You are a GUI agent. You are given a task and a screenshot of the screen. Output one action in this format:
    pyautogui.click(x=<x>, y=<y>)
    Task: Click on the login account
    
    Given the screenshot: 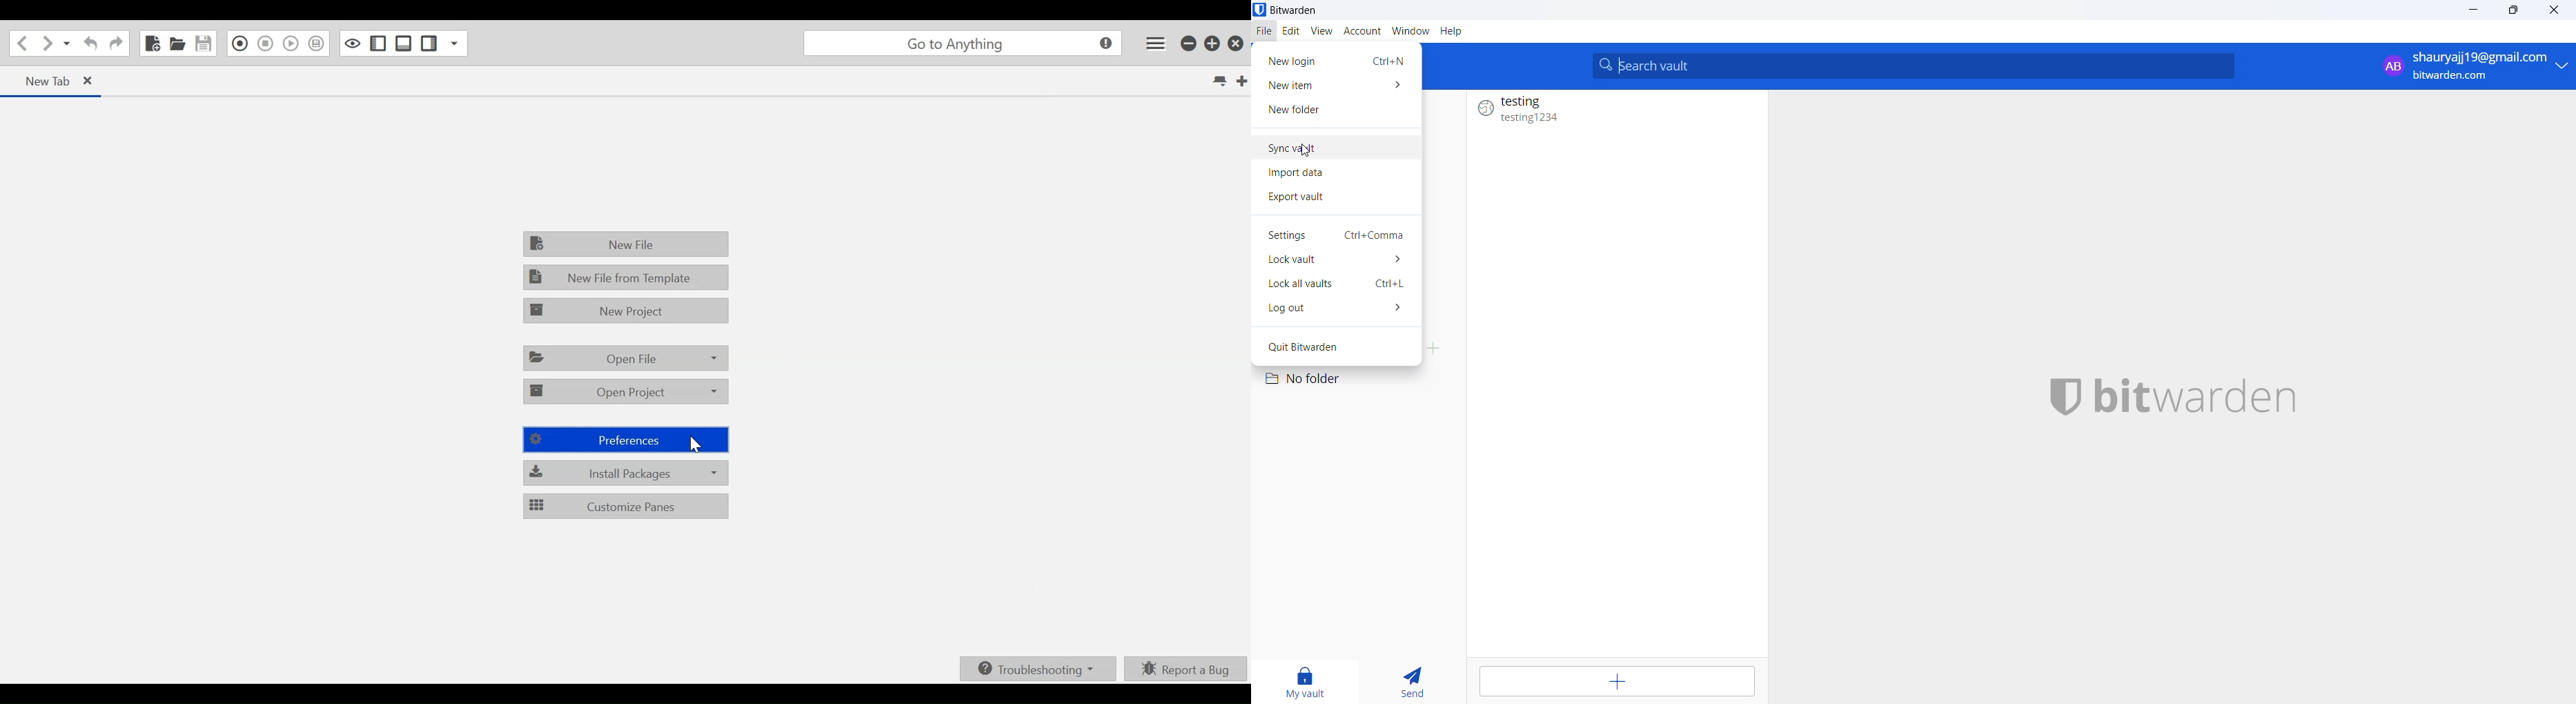 What is the action you would take?
    pyautogui.click(x=2471, y=66)
    